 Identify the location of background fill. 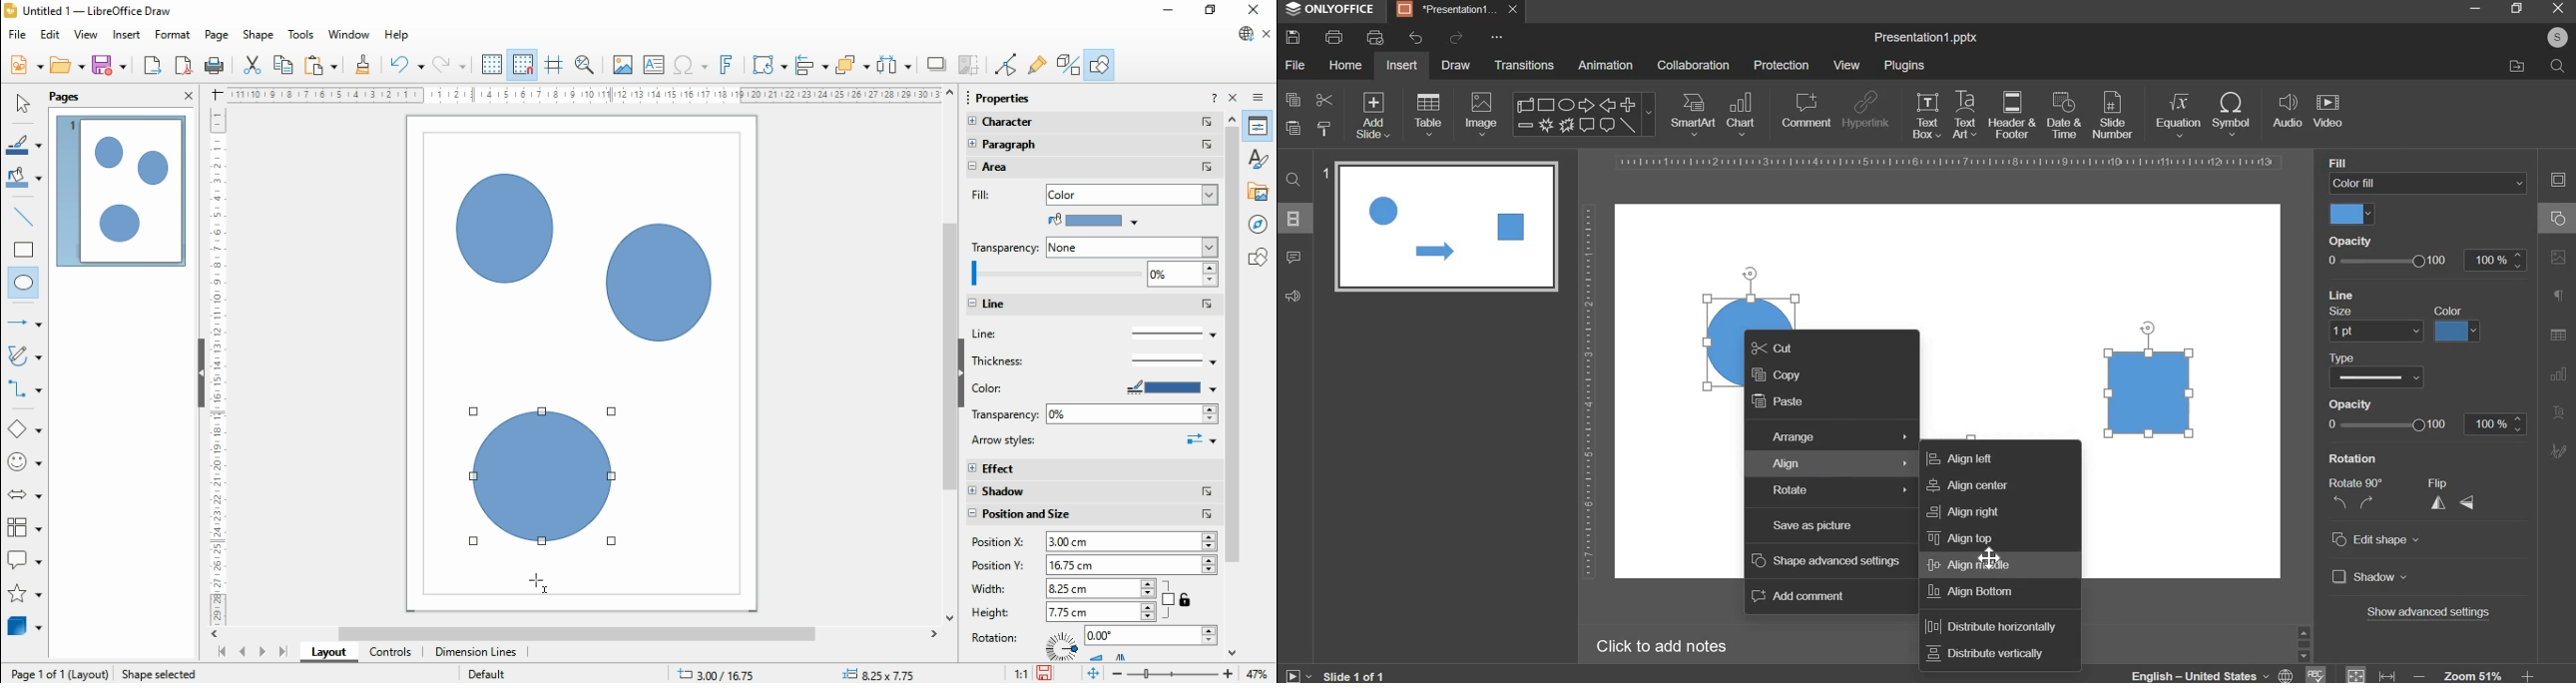
(2429, 184).